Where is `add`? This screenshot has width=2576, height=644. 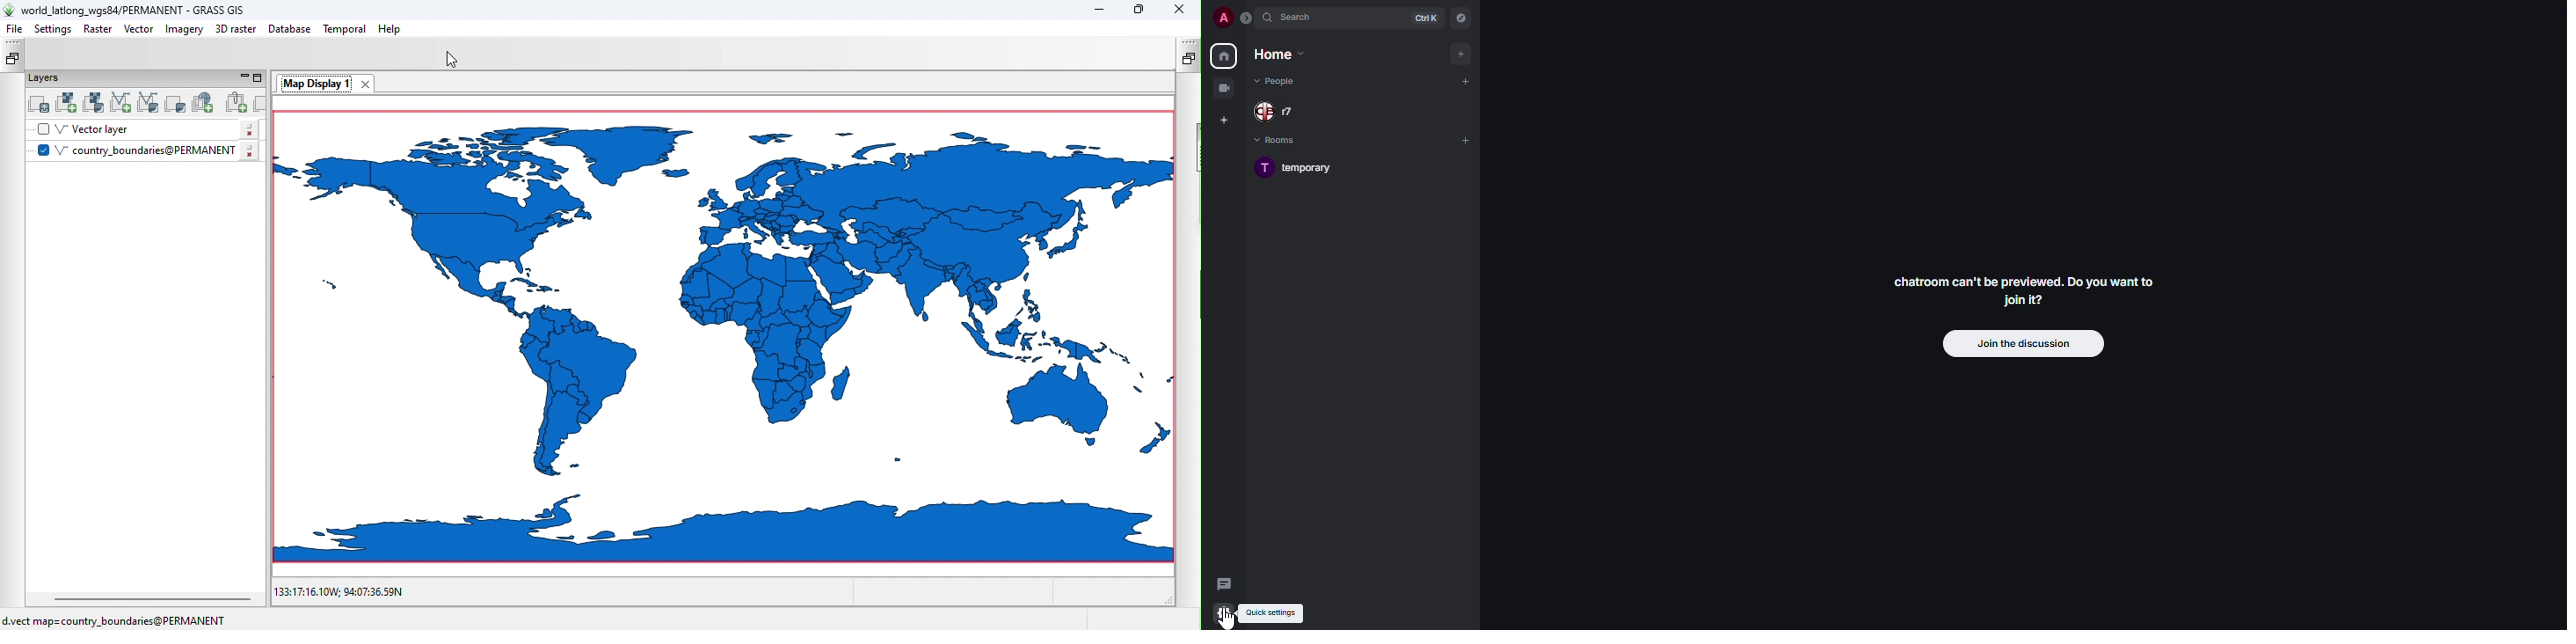
add is located at coordinates (1465, 80).